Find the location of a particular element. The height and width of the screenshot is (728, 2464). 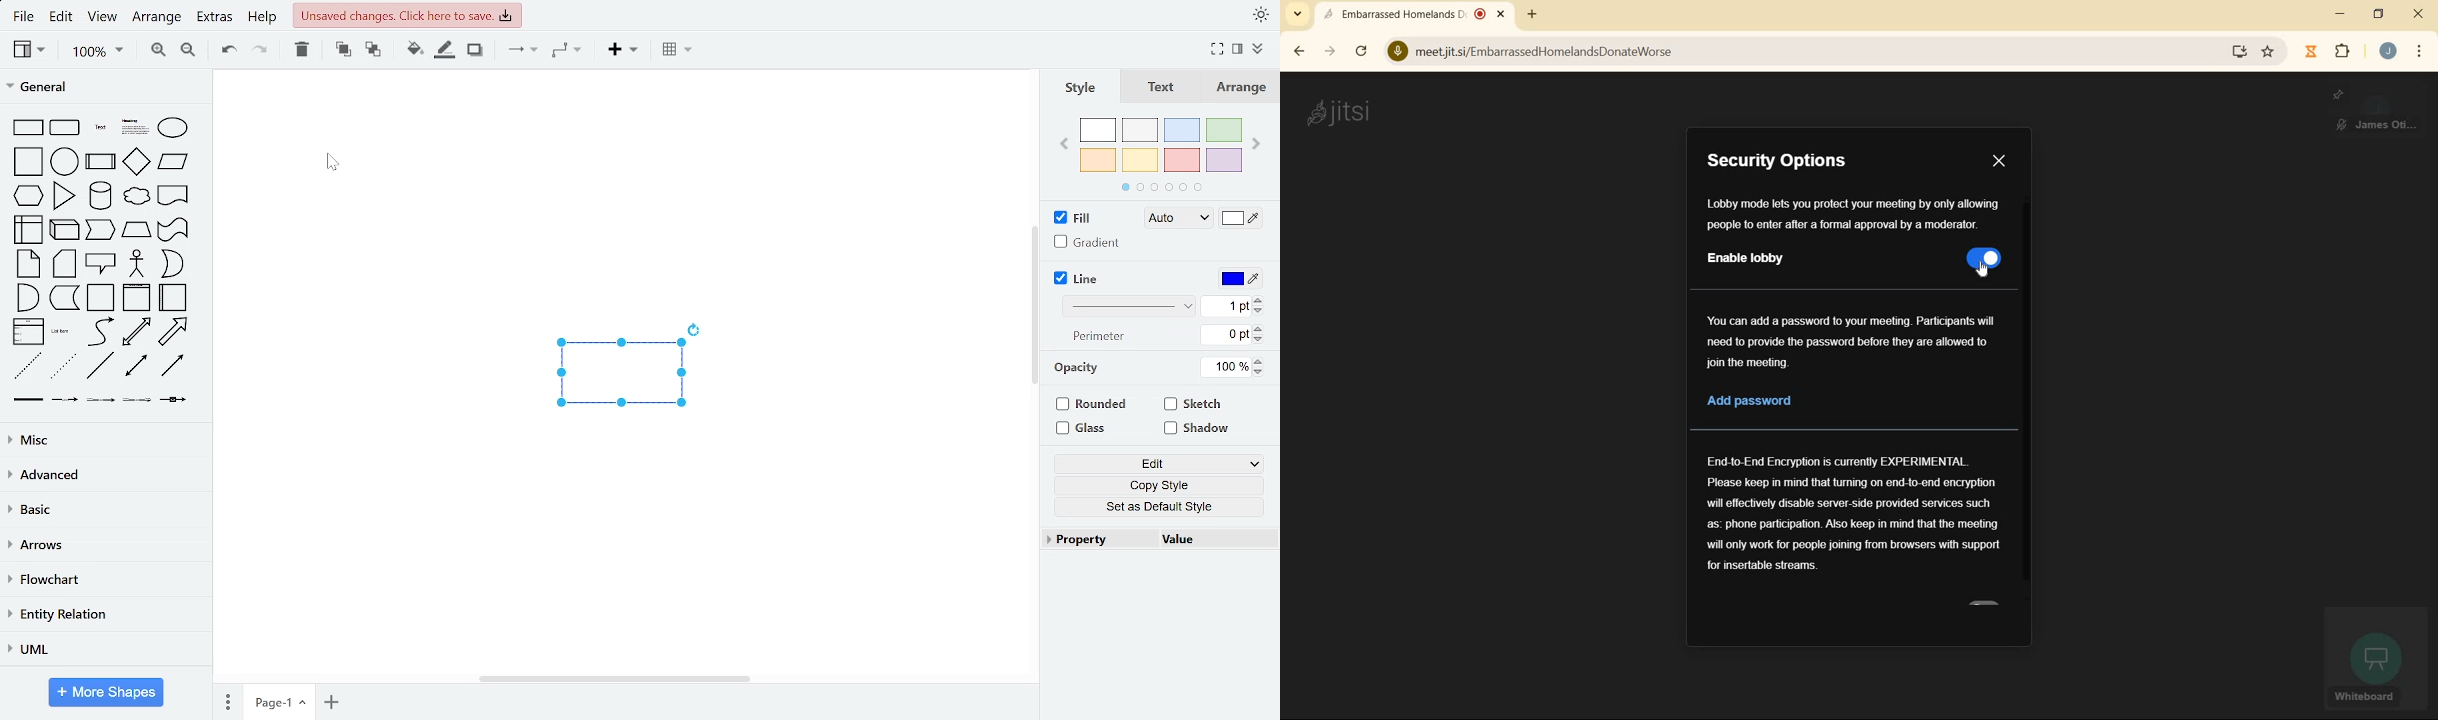

insert page is located at coordinates (333, 702).